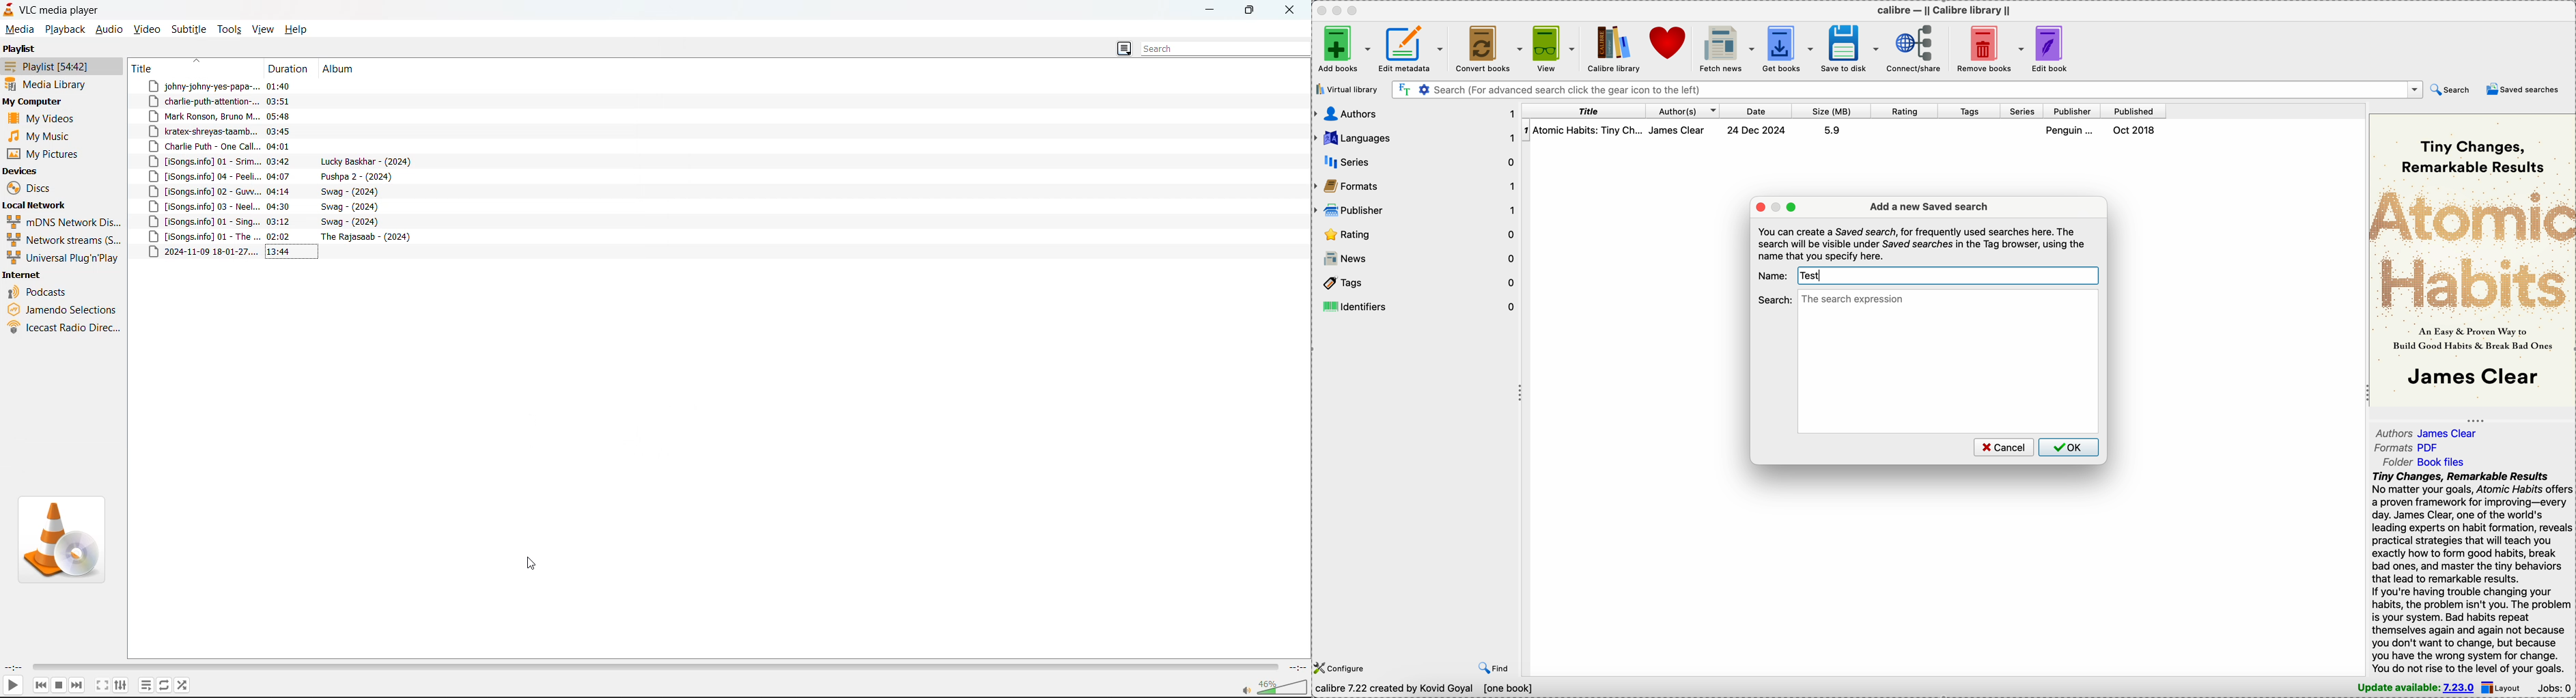  I want to click on size, so click(1831, 111).